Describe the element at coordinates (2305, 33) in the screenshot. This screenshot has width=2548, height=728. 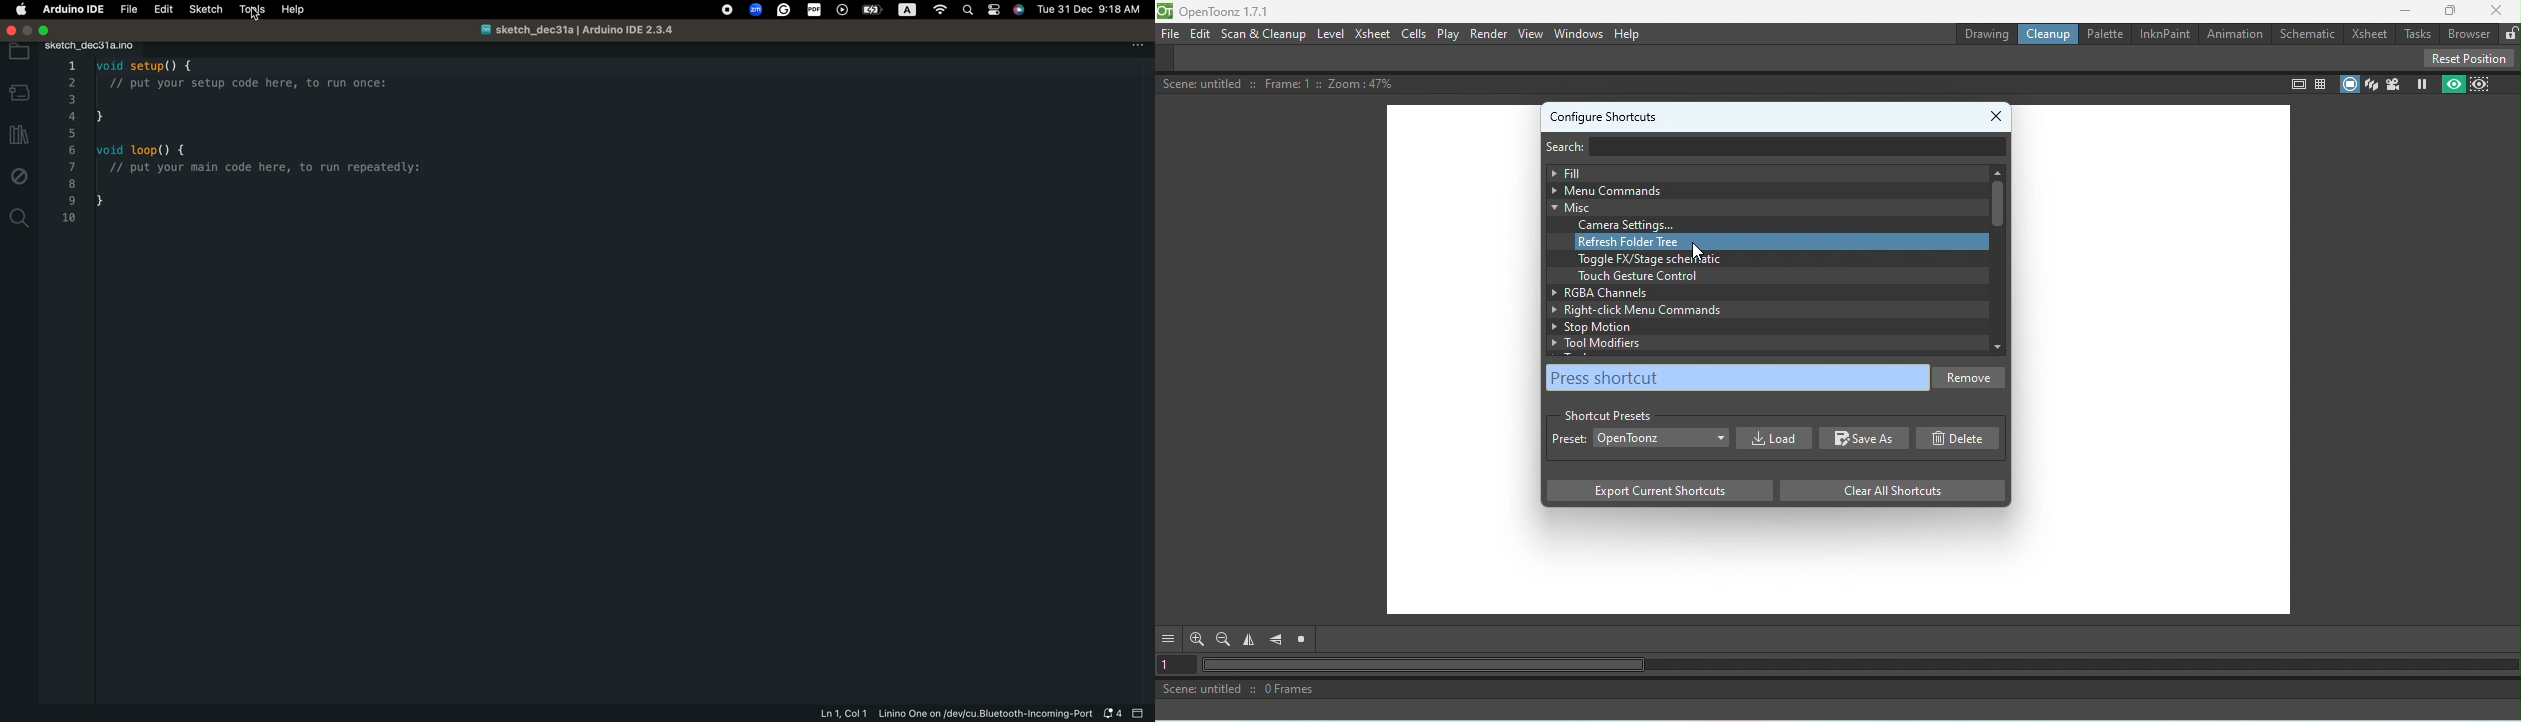
I see `Schematic` at that location.